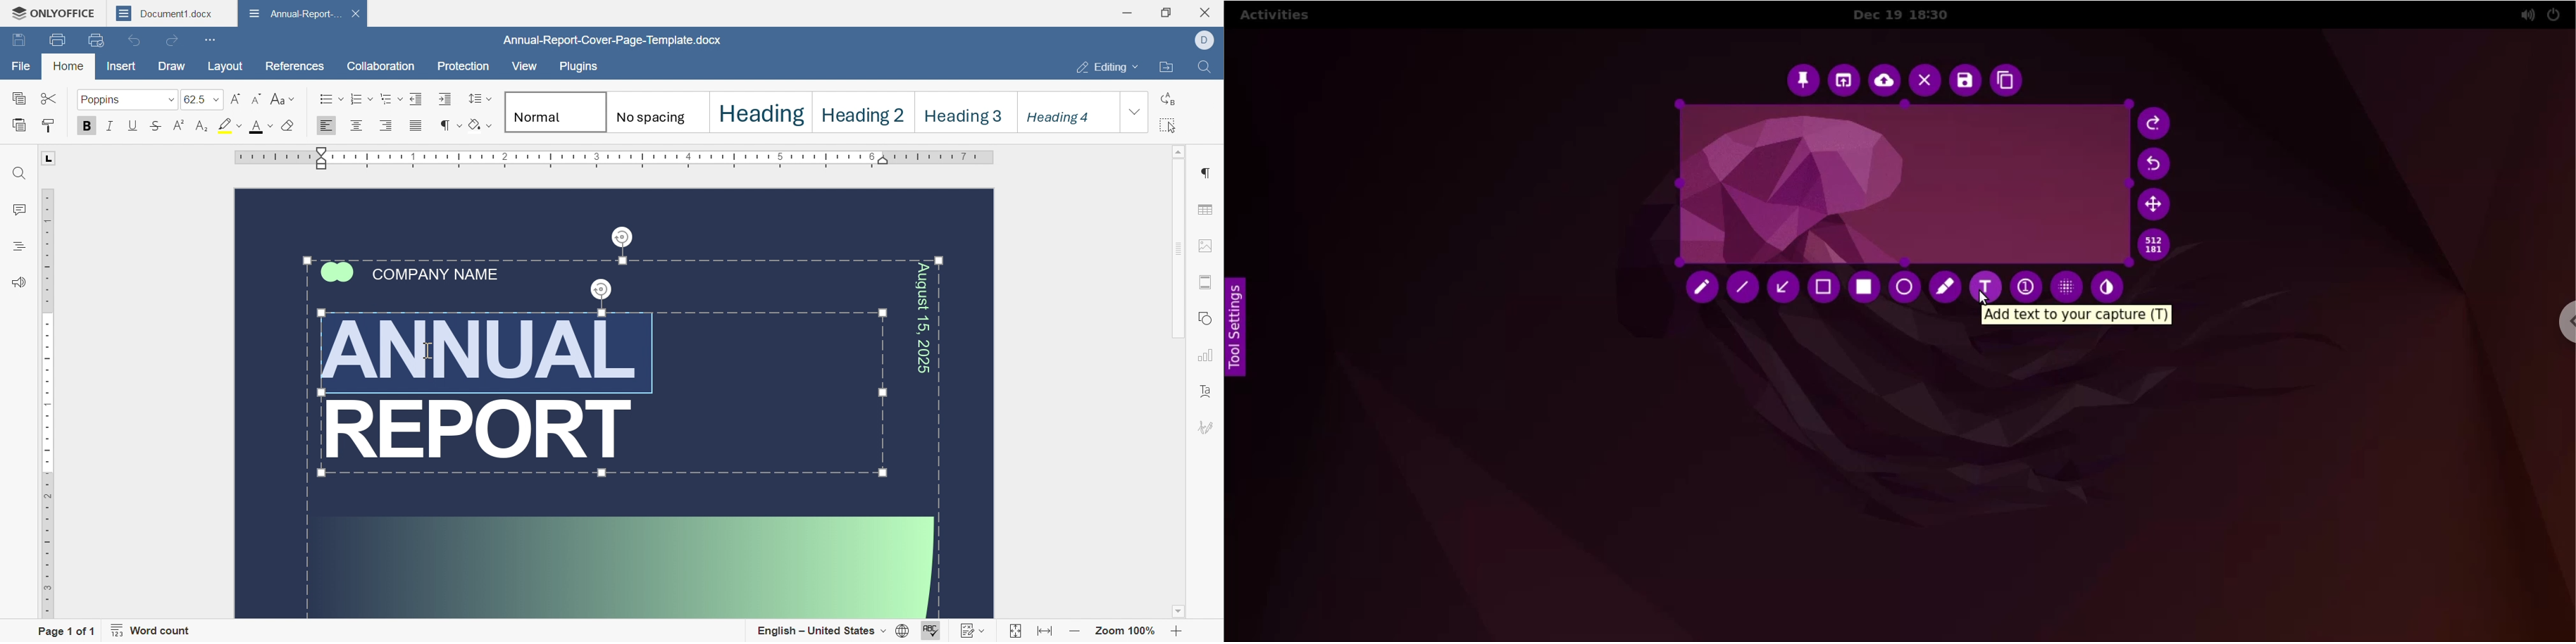  I want to click on word count, so click(155, 631).